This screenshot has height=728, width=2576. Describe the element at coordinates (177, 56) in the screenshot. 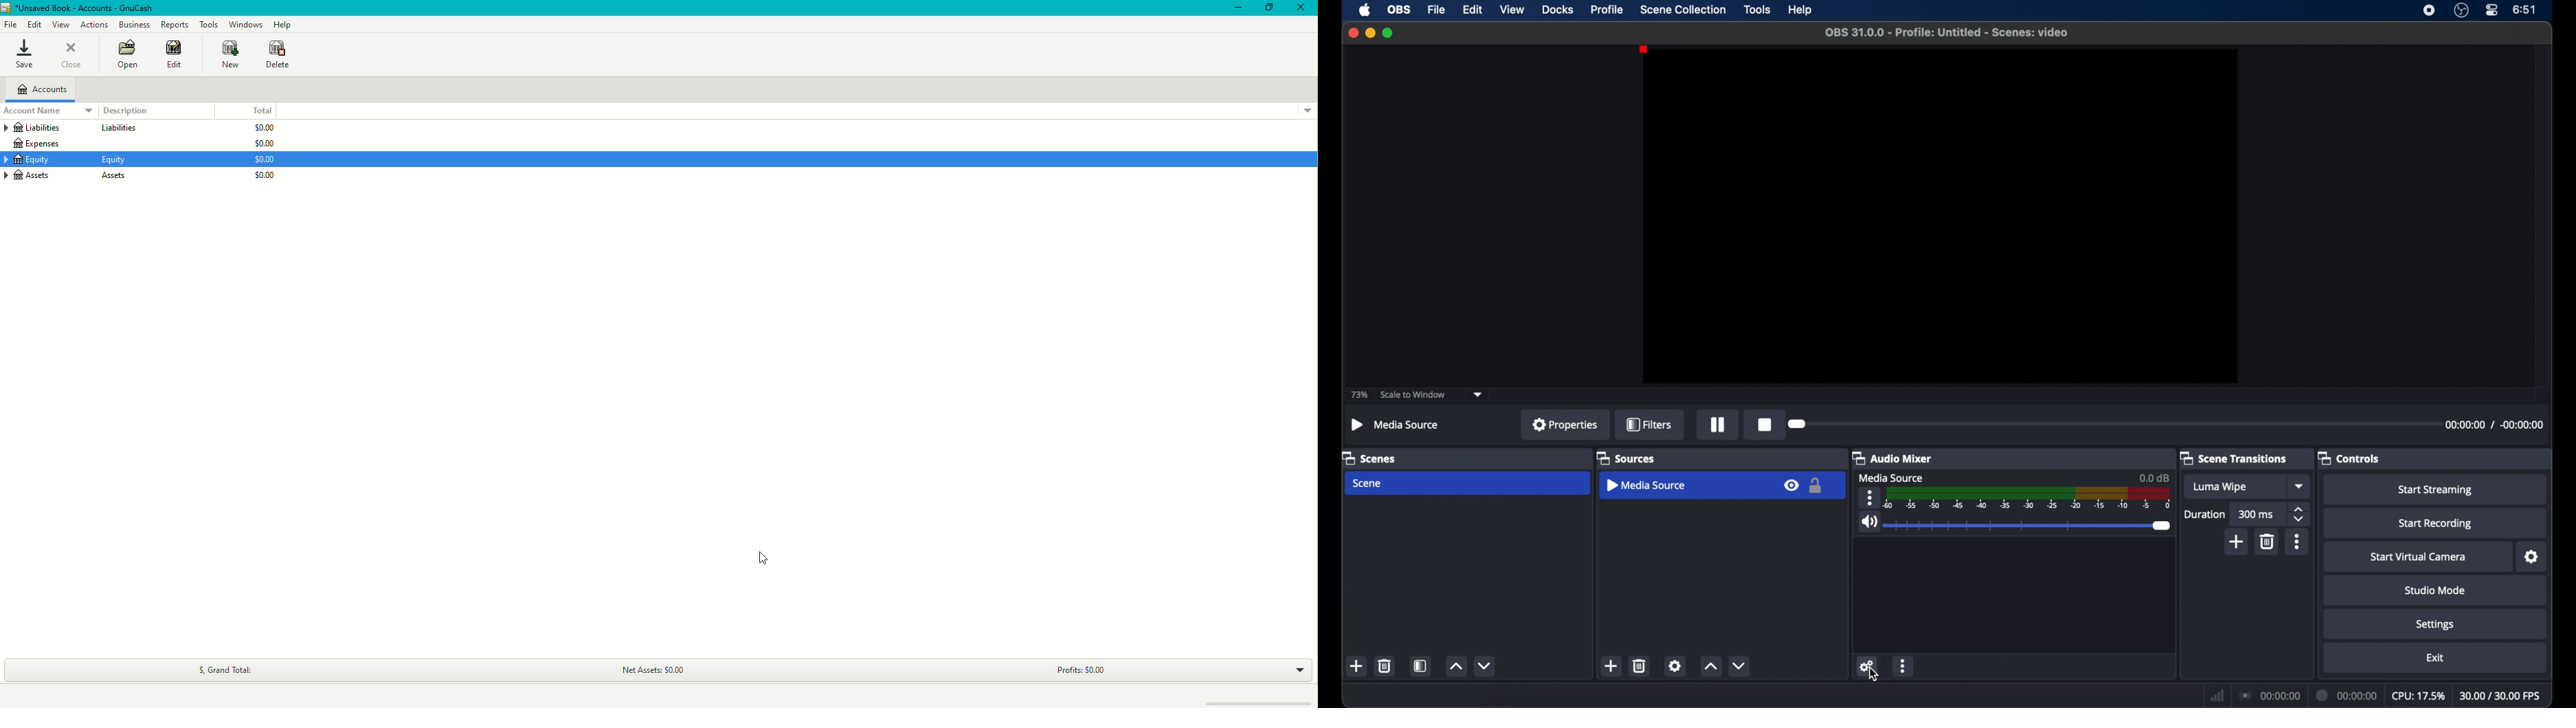

I see `Edit` at that location.